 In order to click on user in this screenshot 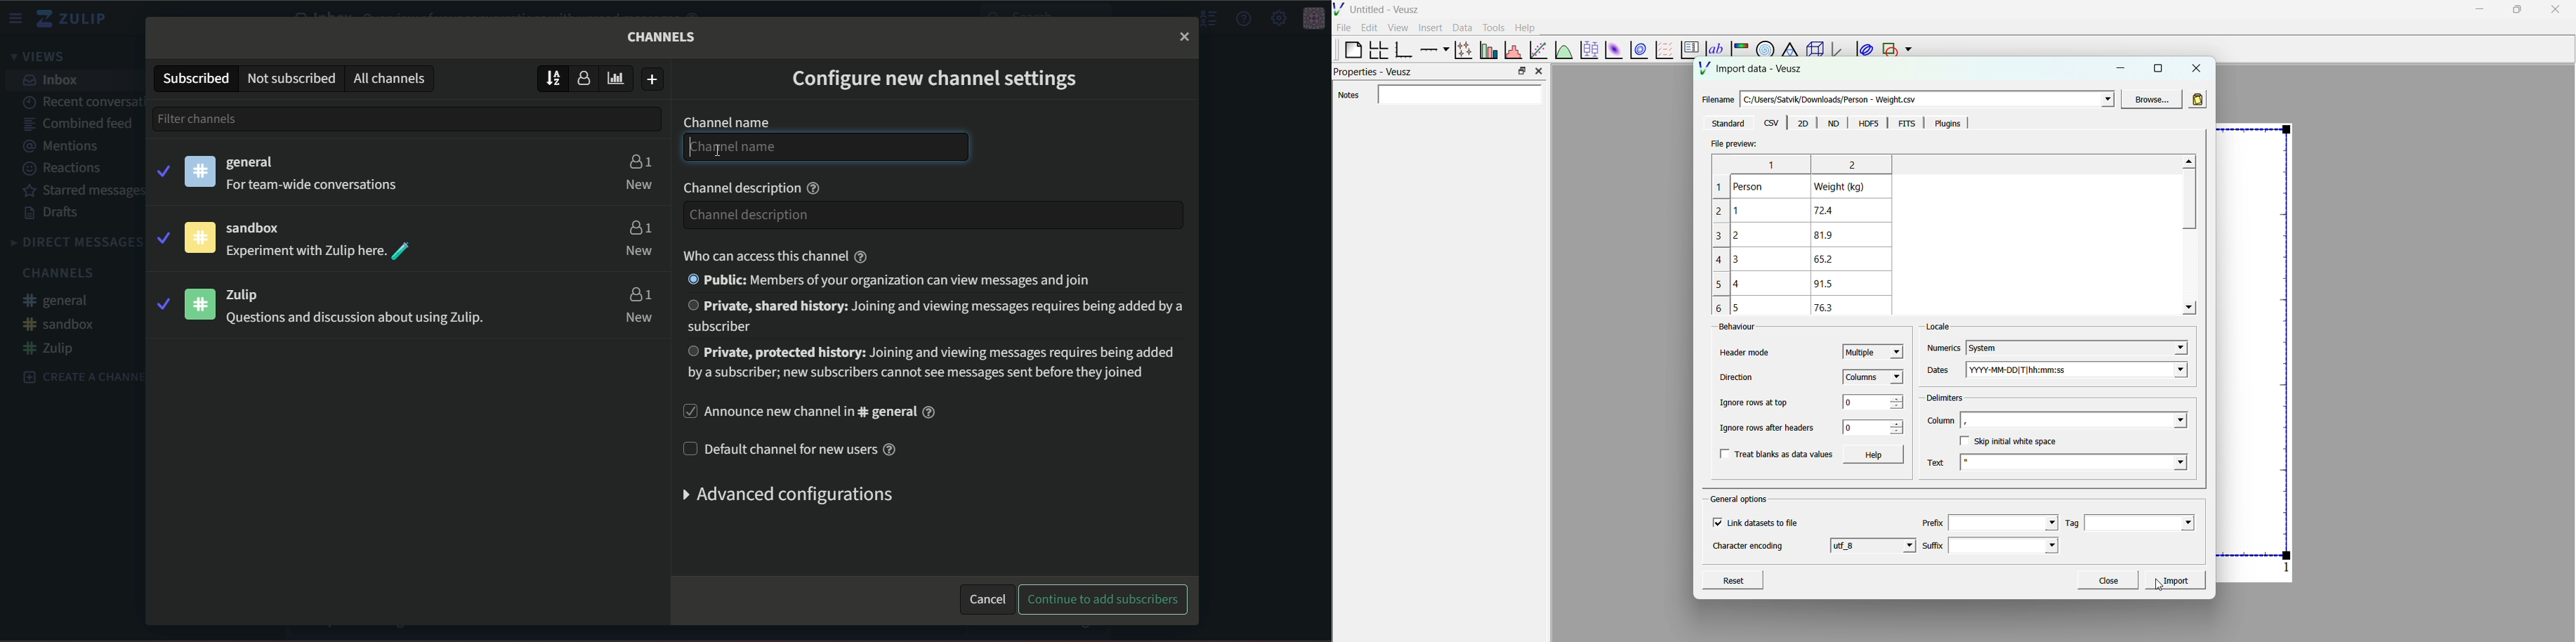, I will do `click(588, 79)`.